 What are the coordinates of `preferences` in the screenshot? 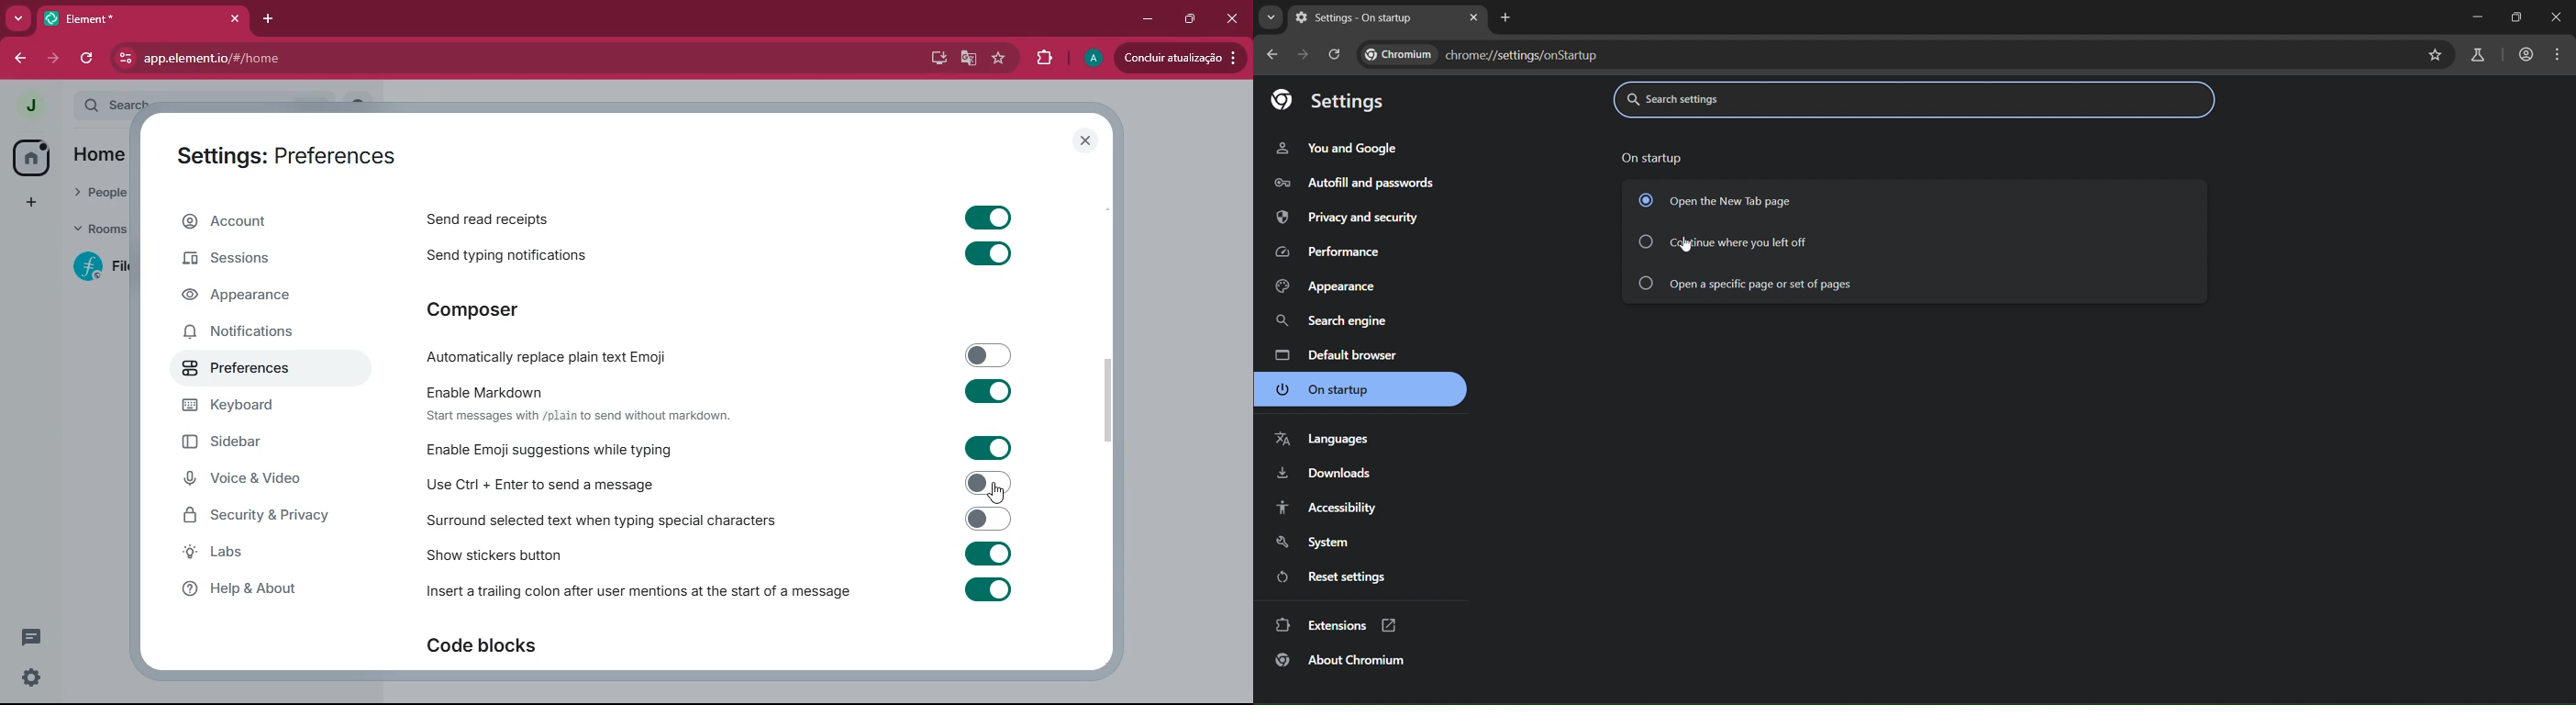 It's located at (251, 373).